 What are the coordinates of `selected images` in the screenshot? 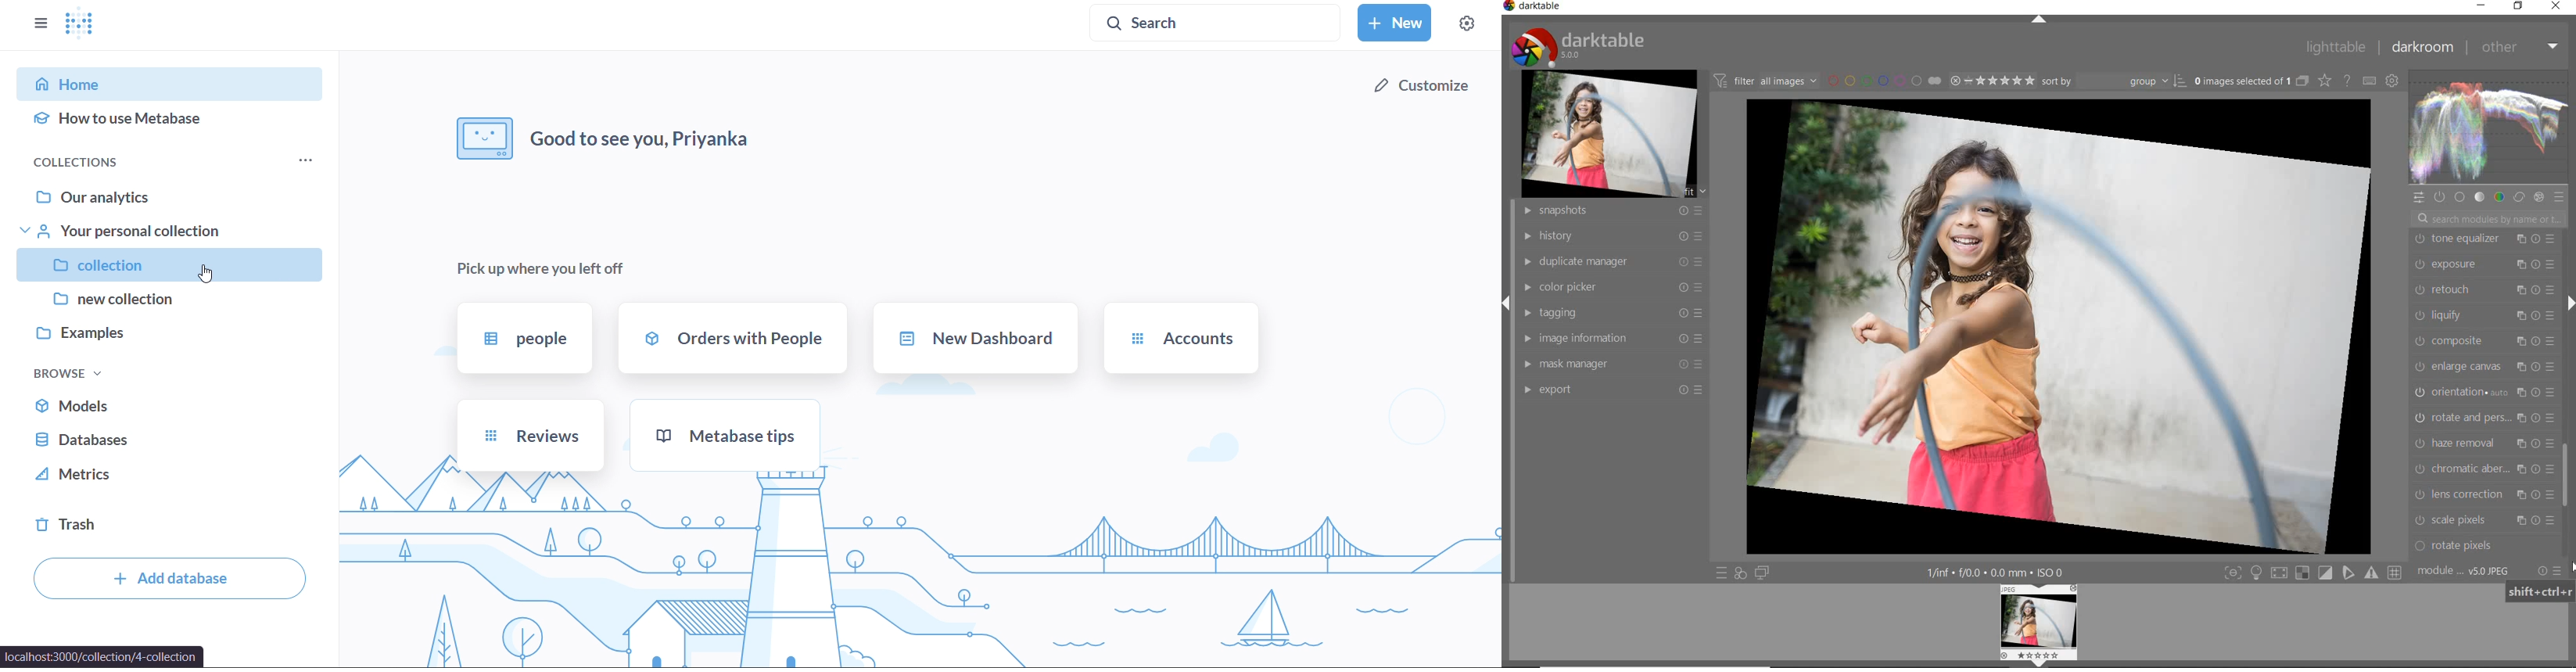 It's located at (2243, 81).